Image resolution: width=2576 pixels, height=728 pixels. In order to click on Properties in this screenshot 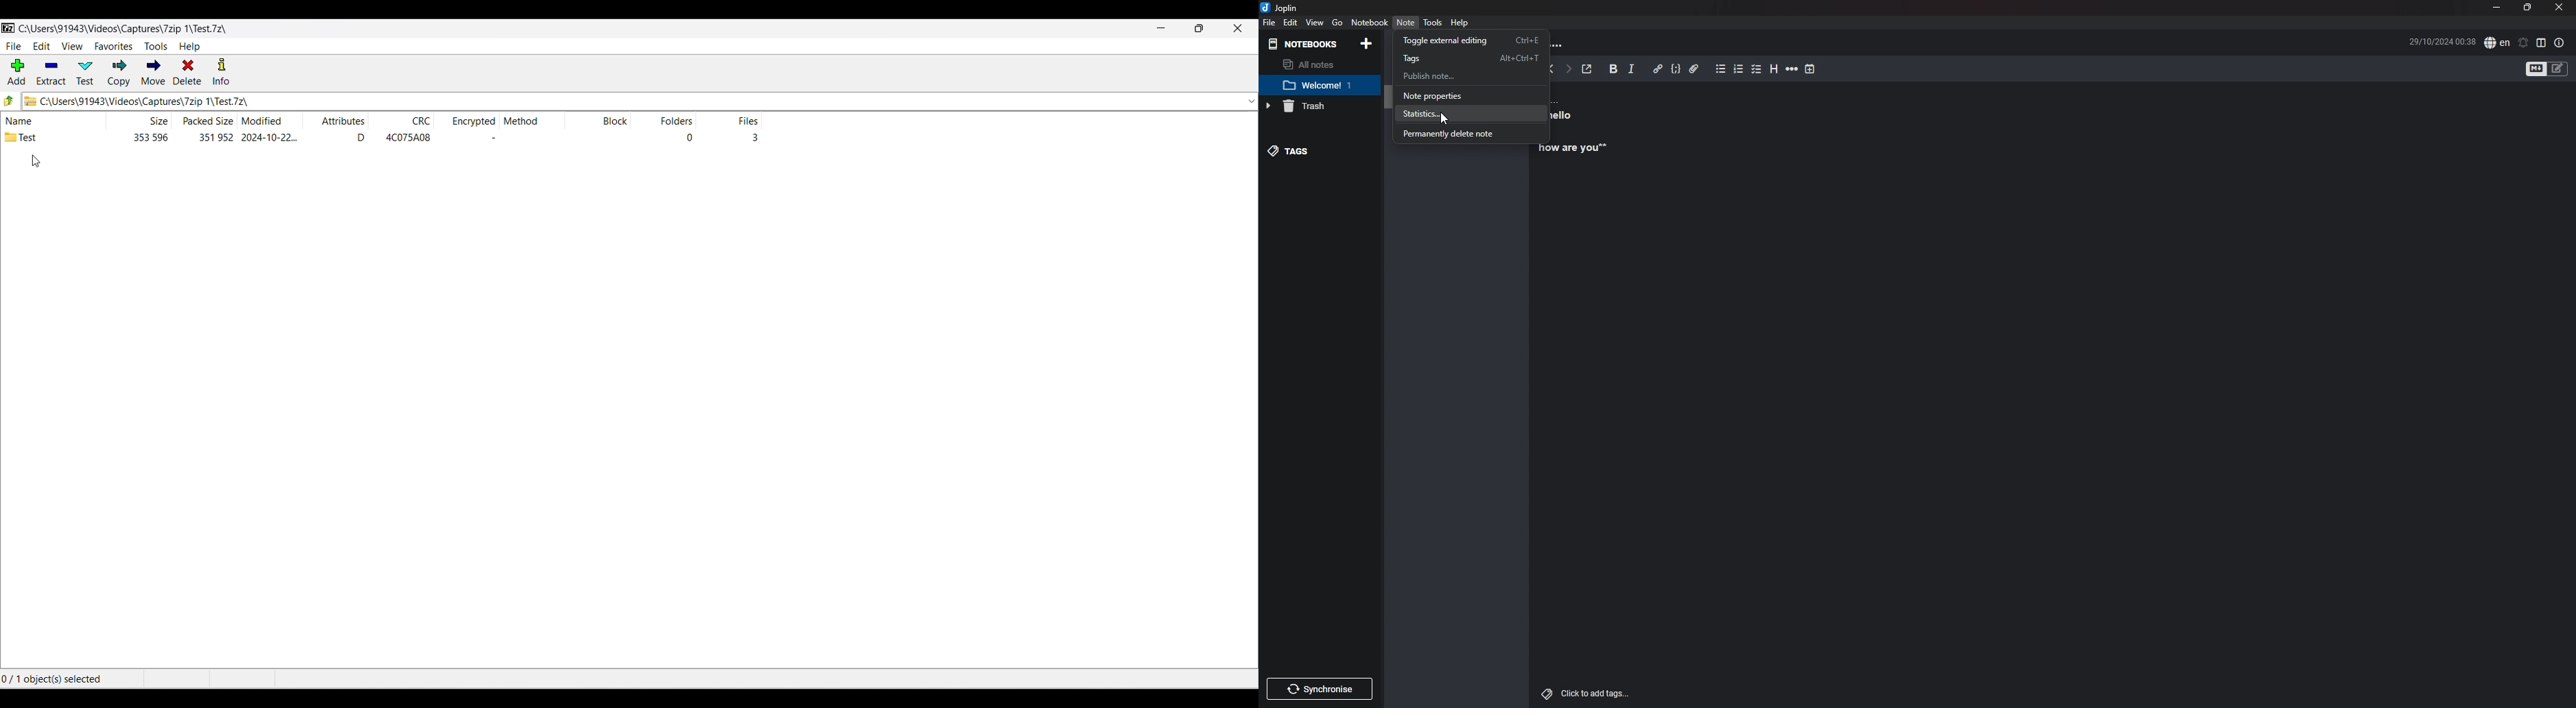, I will do `click(2560, 43)`.